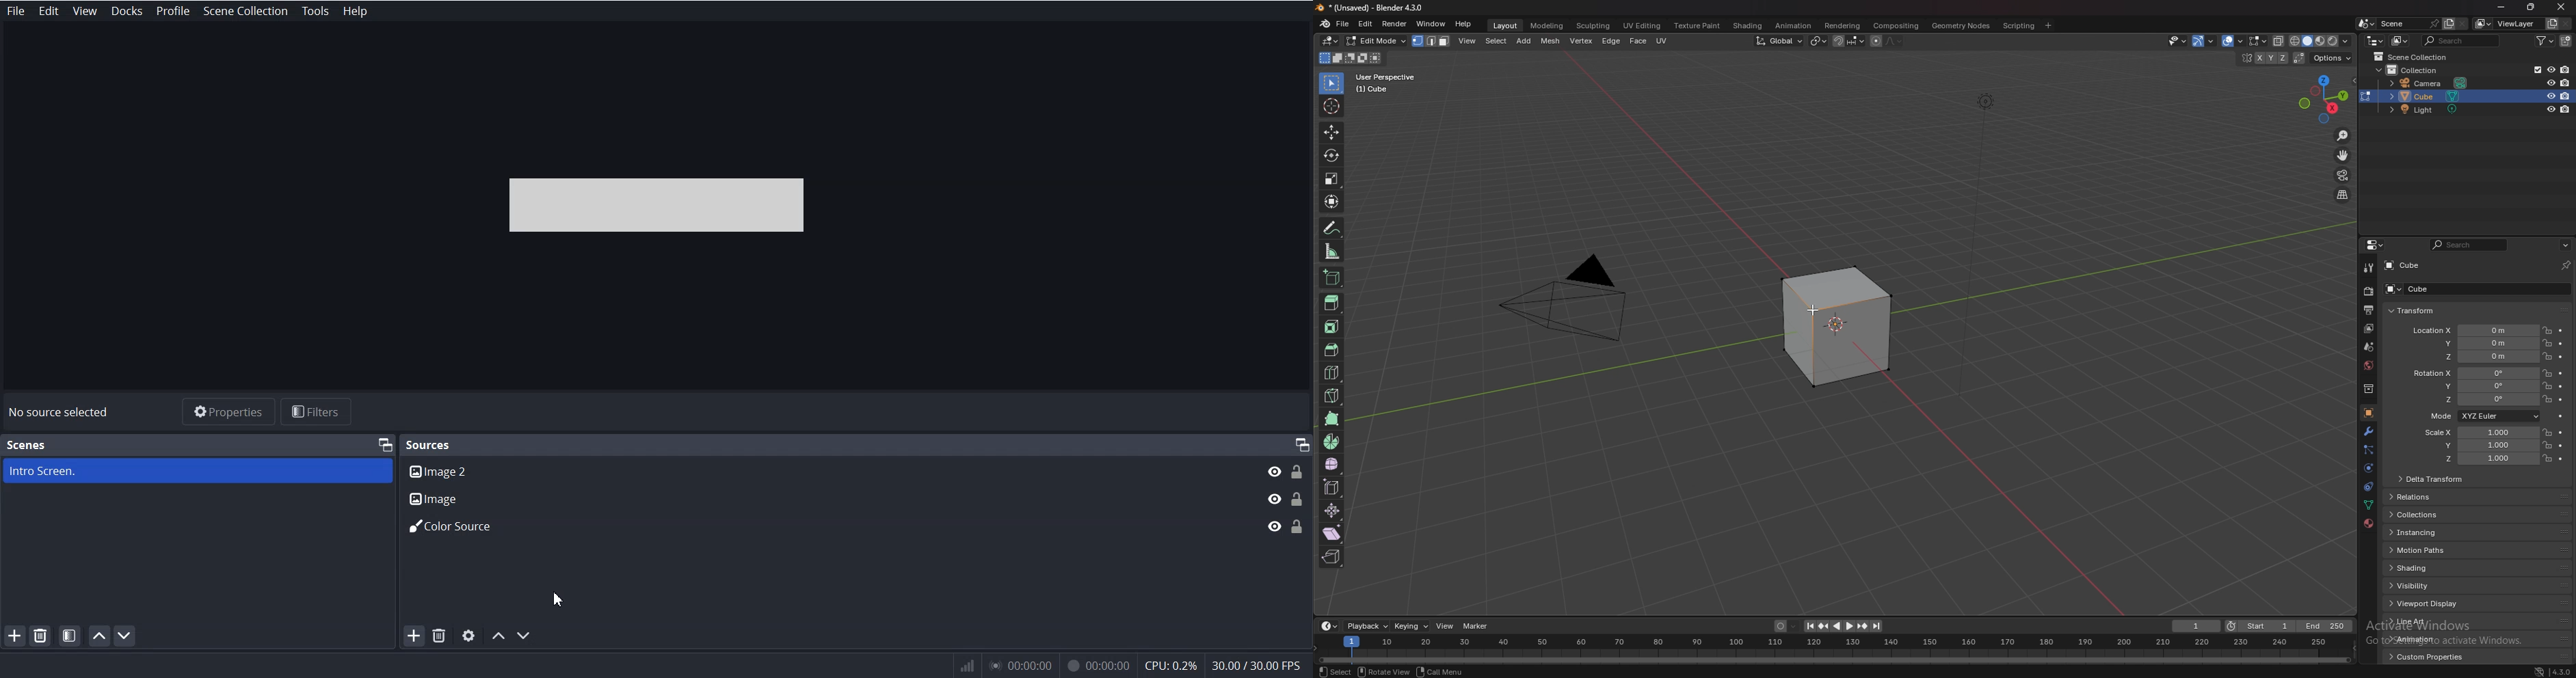 The width and height of the screenshot is (2576, 700). I want to click on auto merge vertices, so click(2300, 58).